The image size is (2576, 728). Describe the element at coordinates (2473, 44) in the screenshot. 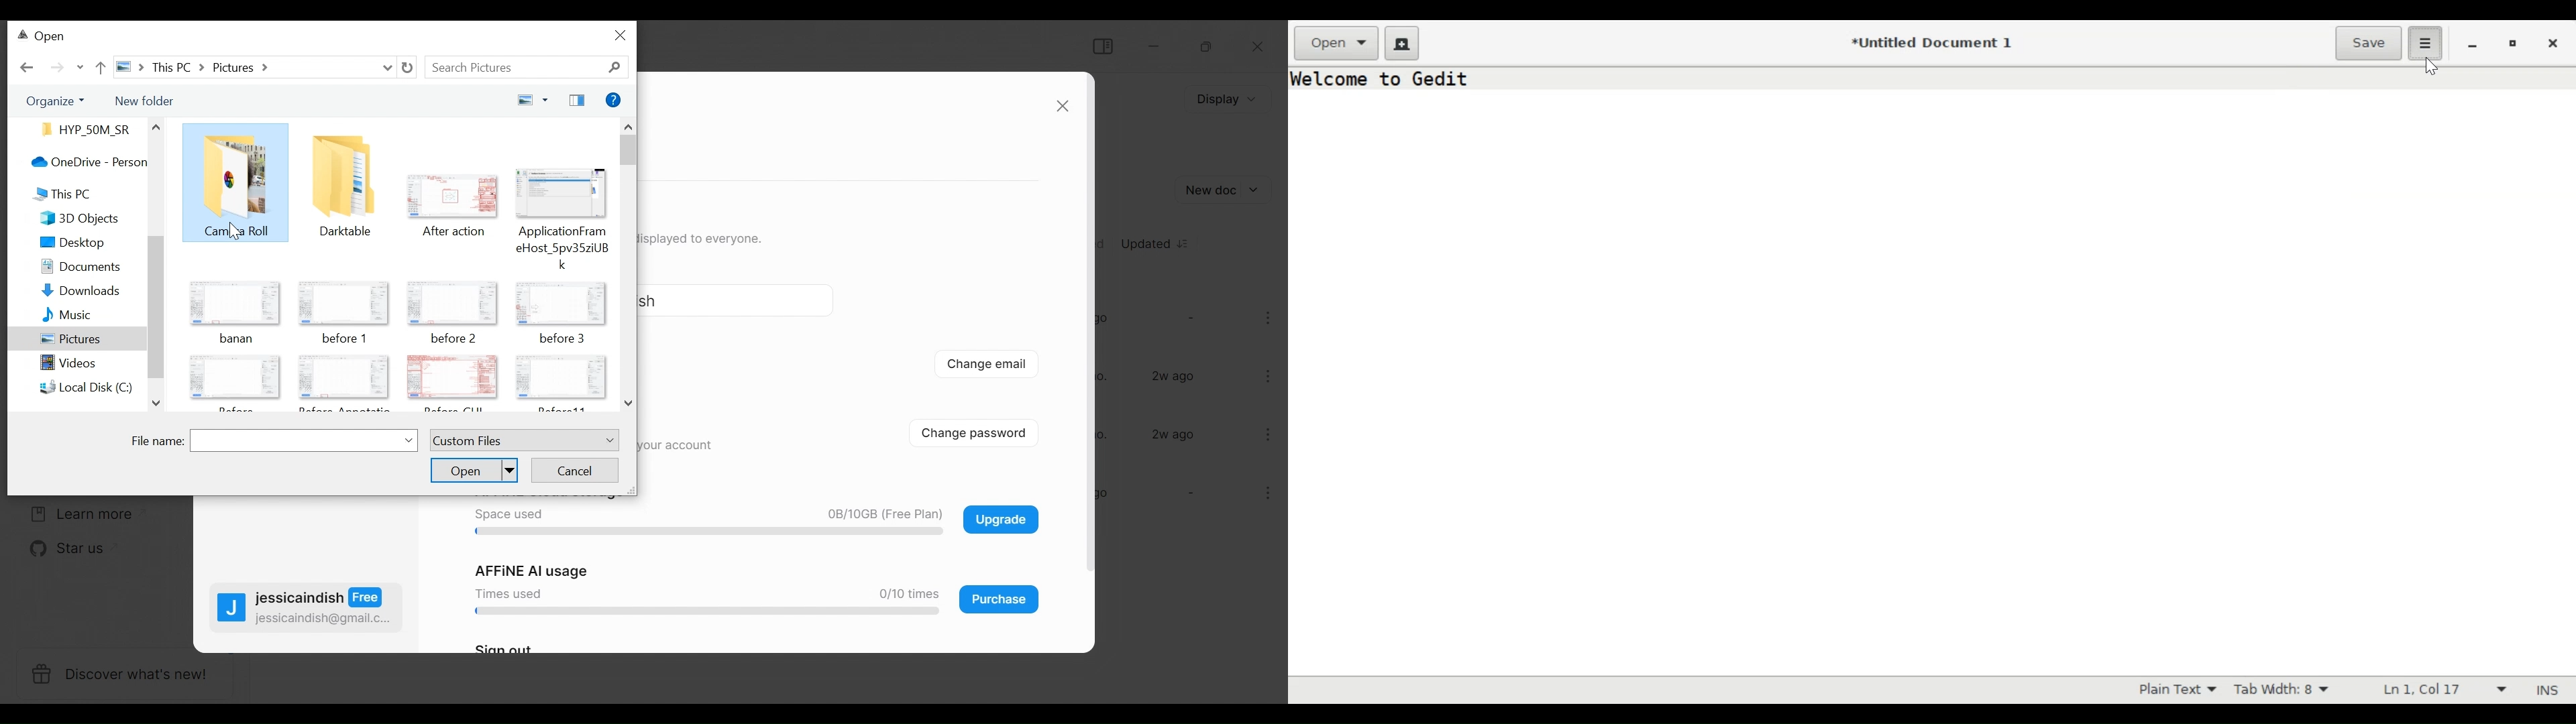

I see `minimize` at that location.